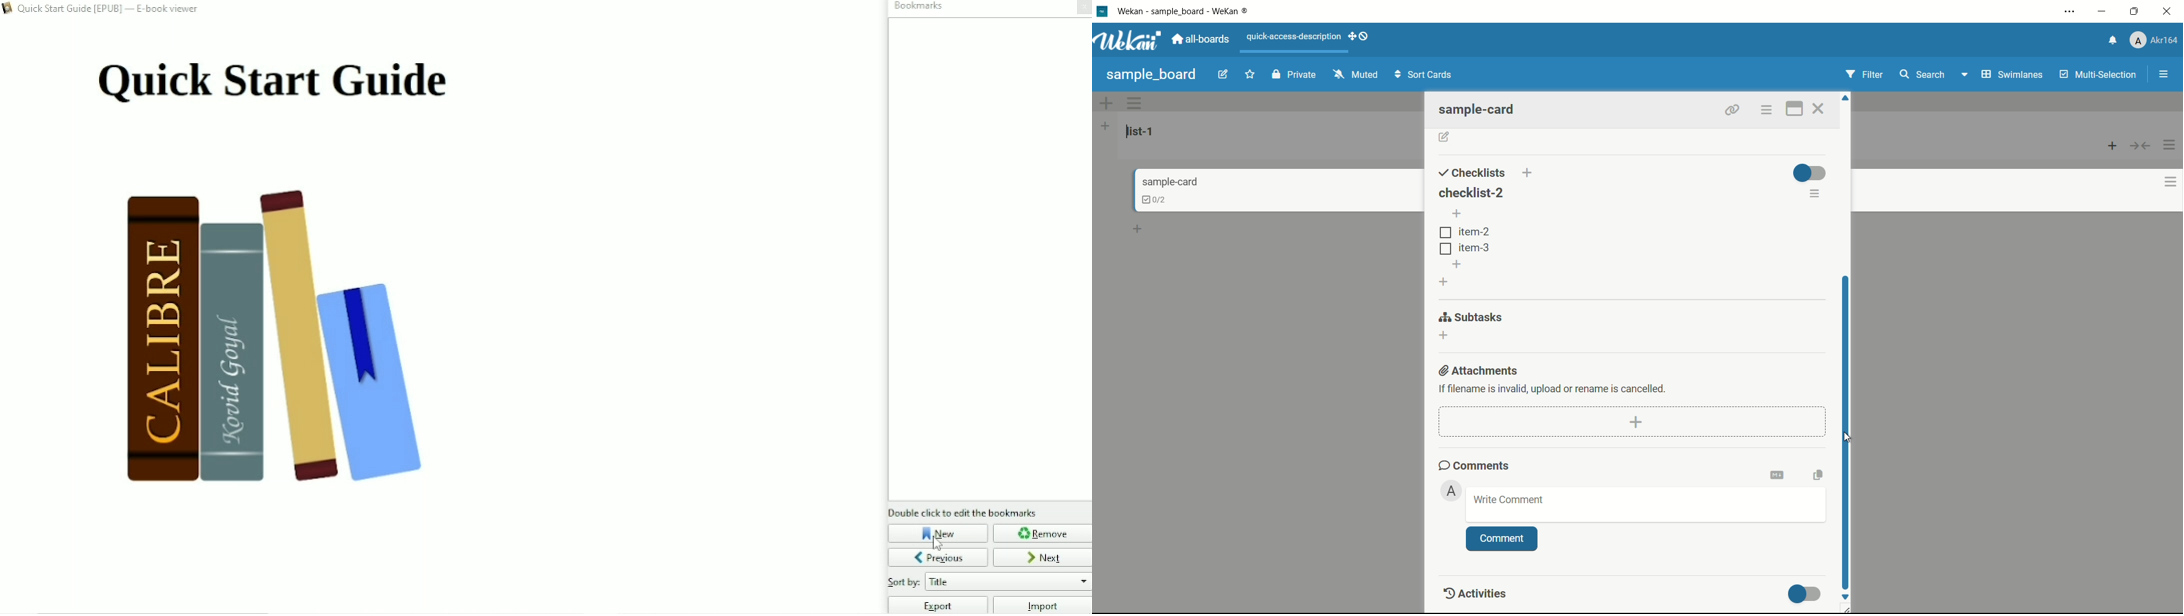  What do you see at coordinates (1483, 109) in the screenshot?
I see `sample-card` at bounding box center [1483, 109].